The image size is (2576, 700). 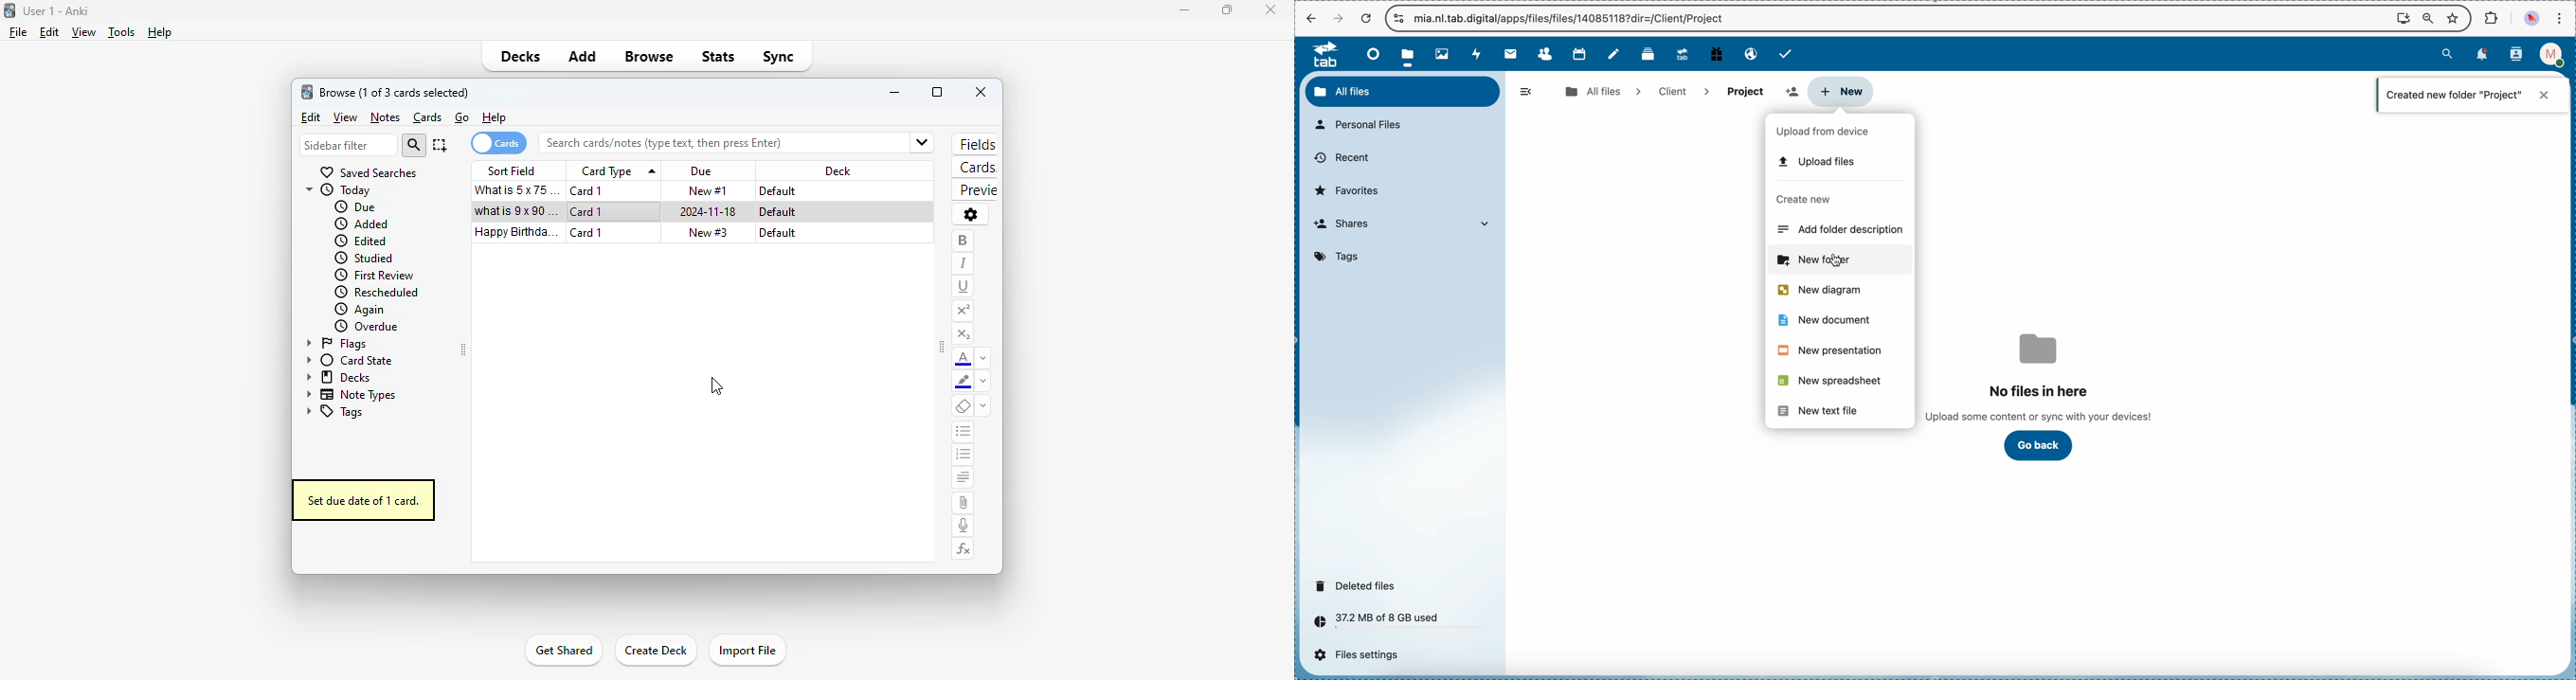 I want to click on toggle sidebar, so click(x=942, y=347).